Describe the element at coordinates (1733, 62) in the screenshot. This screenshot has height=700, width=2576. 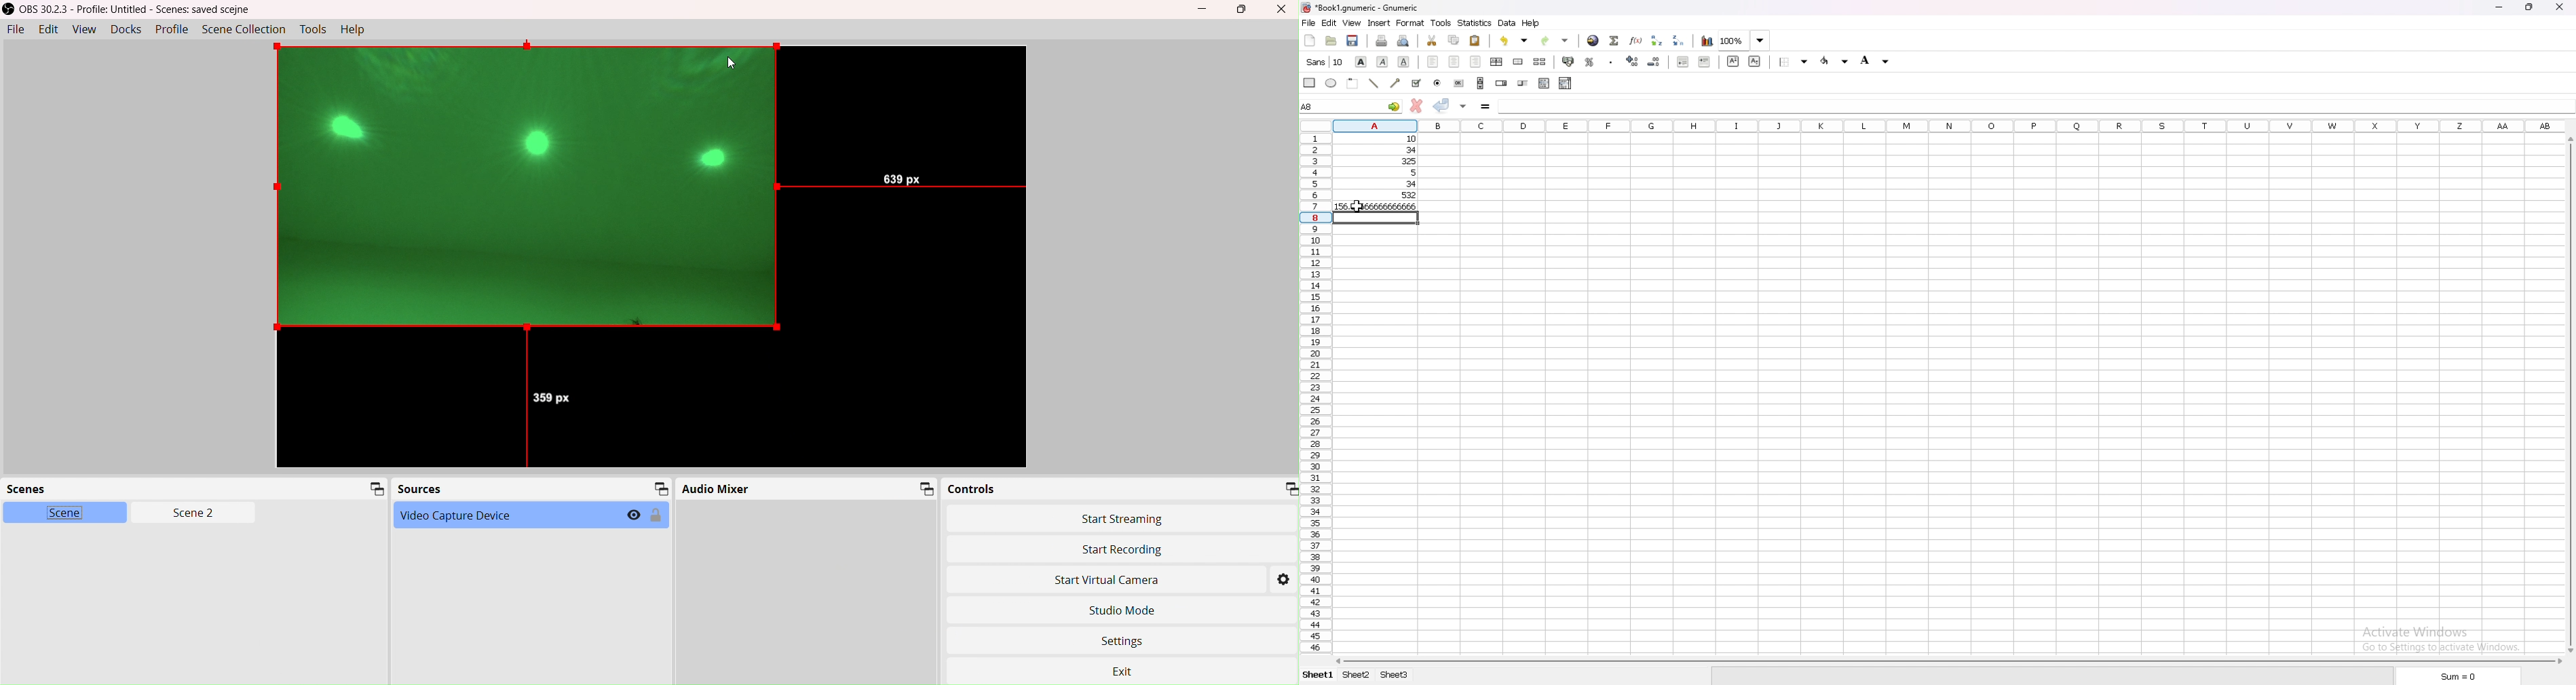
I see `superscript` at that location.